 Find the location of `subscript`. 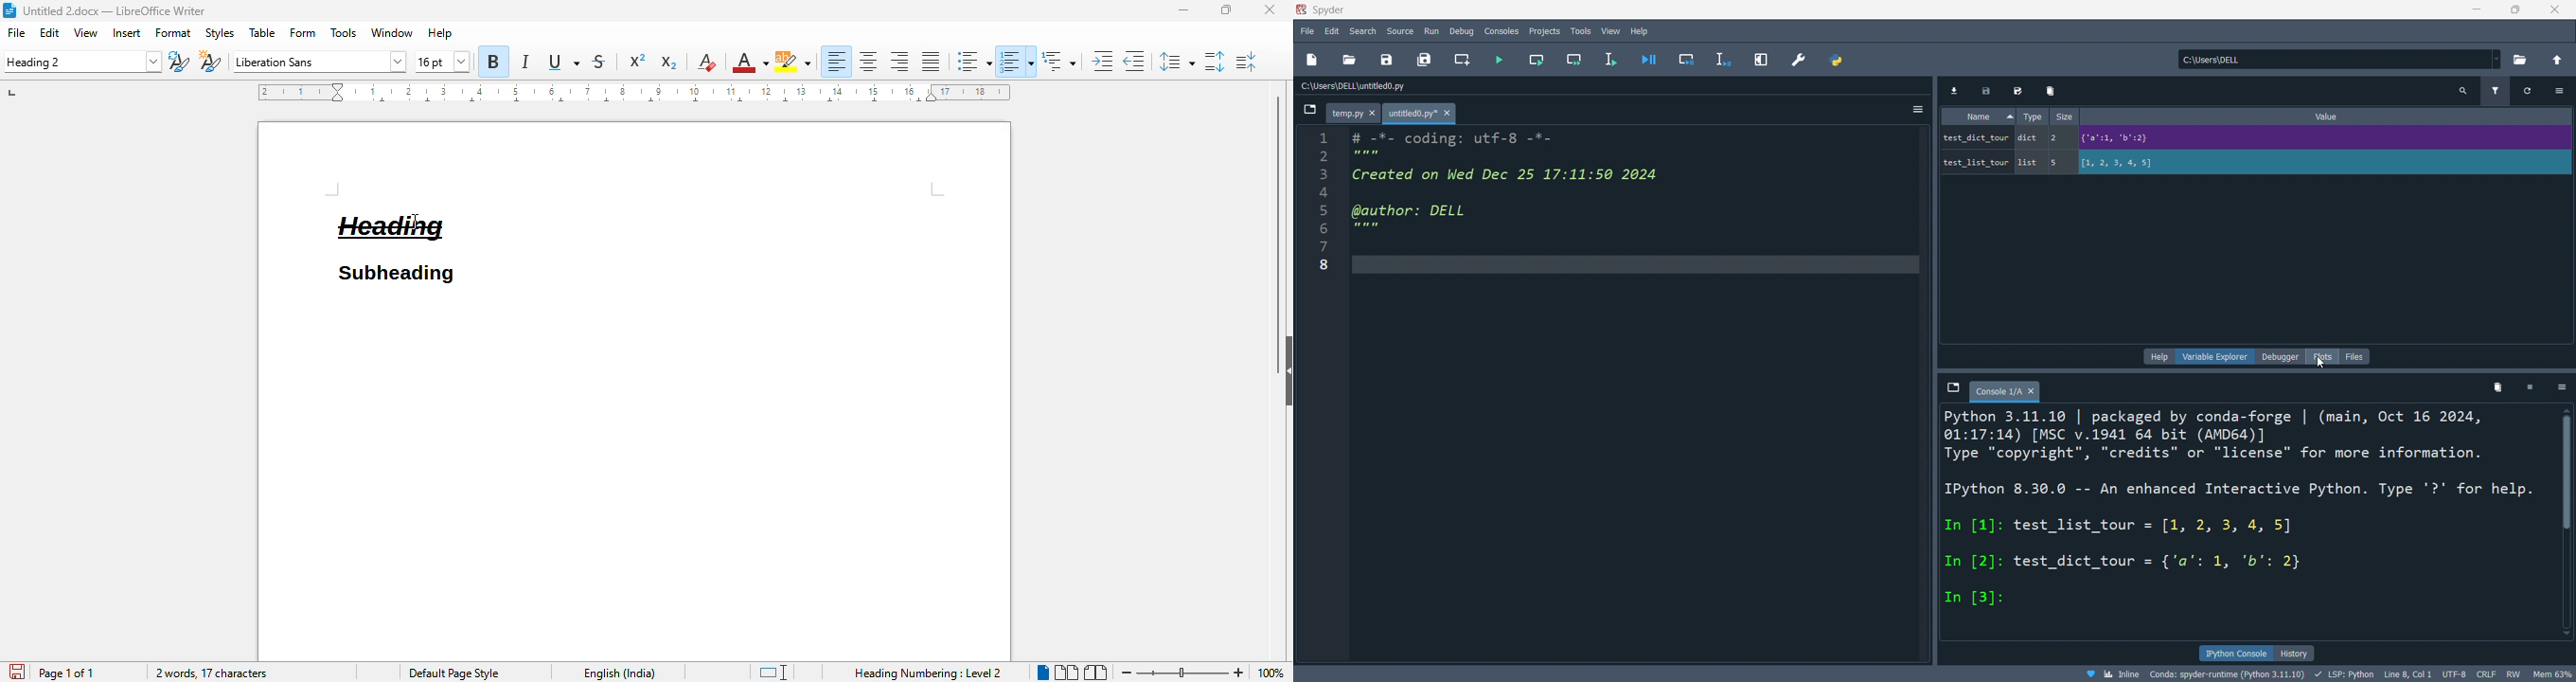

subscript is located at coordinates (667, 63).